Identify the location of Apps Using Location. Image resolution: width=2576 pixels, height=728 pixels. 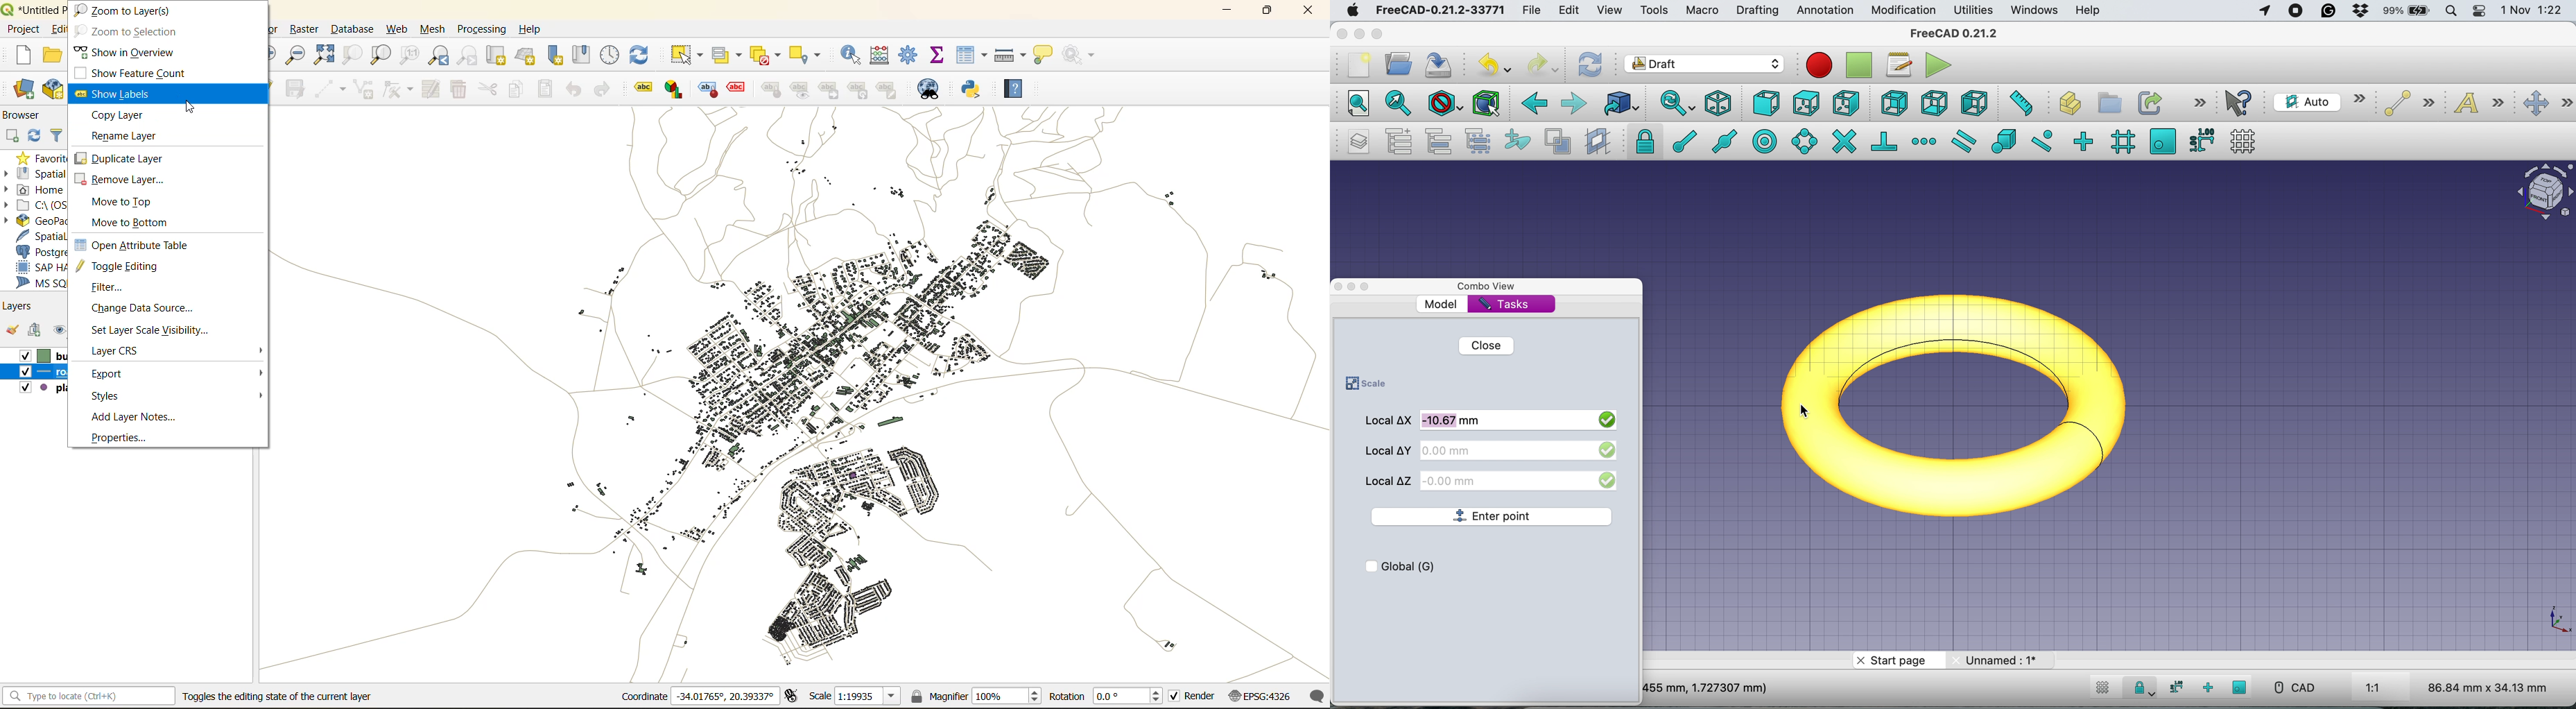
(2265, 12).